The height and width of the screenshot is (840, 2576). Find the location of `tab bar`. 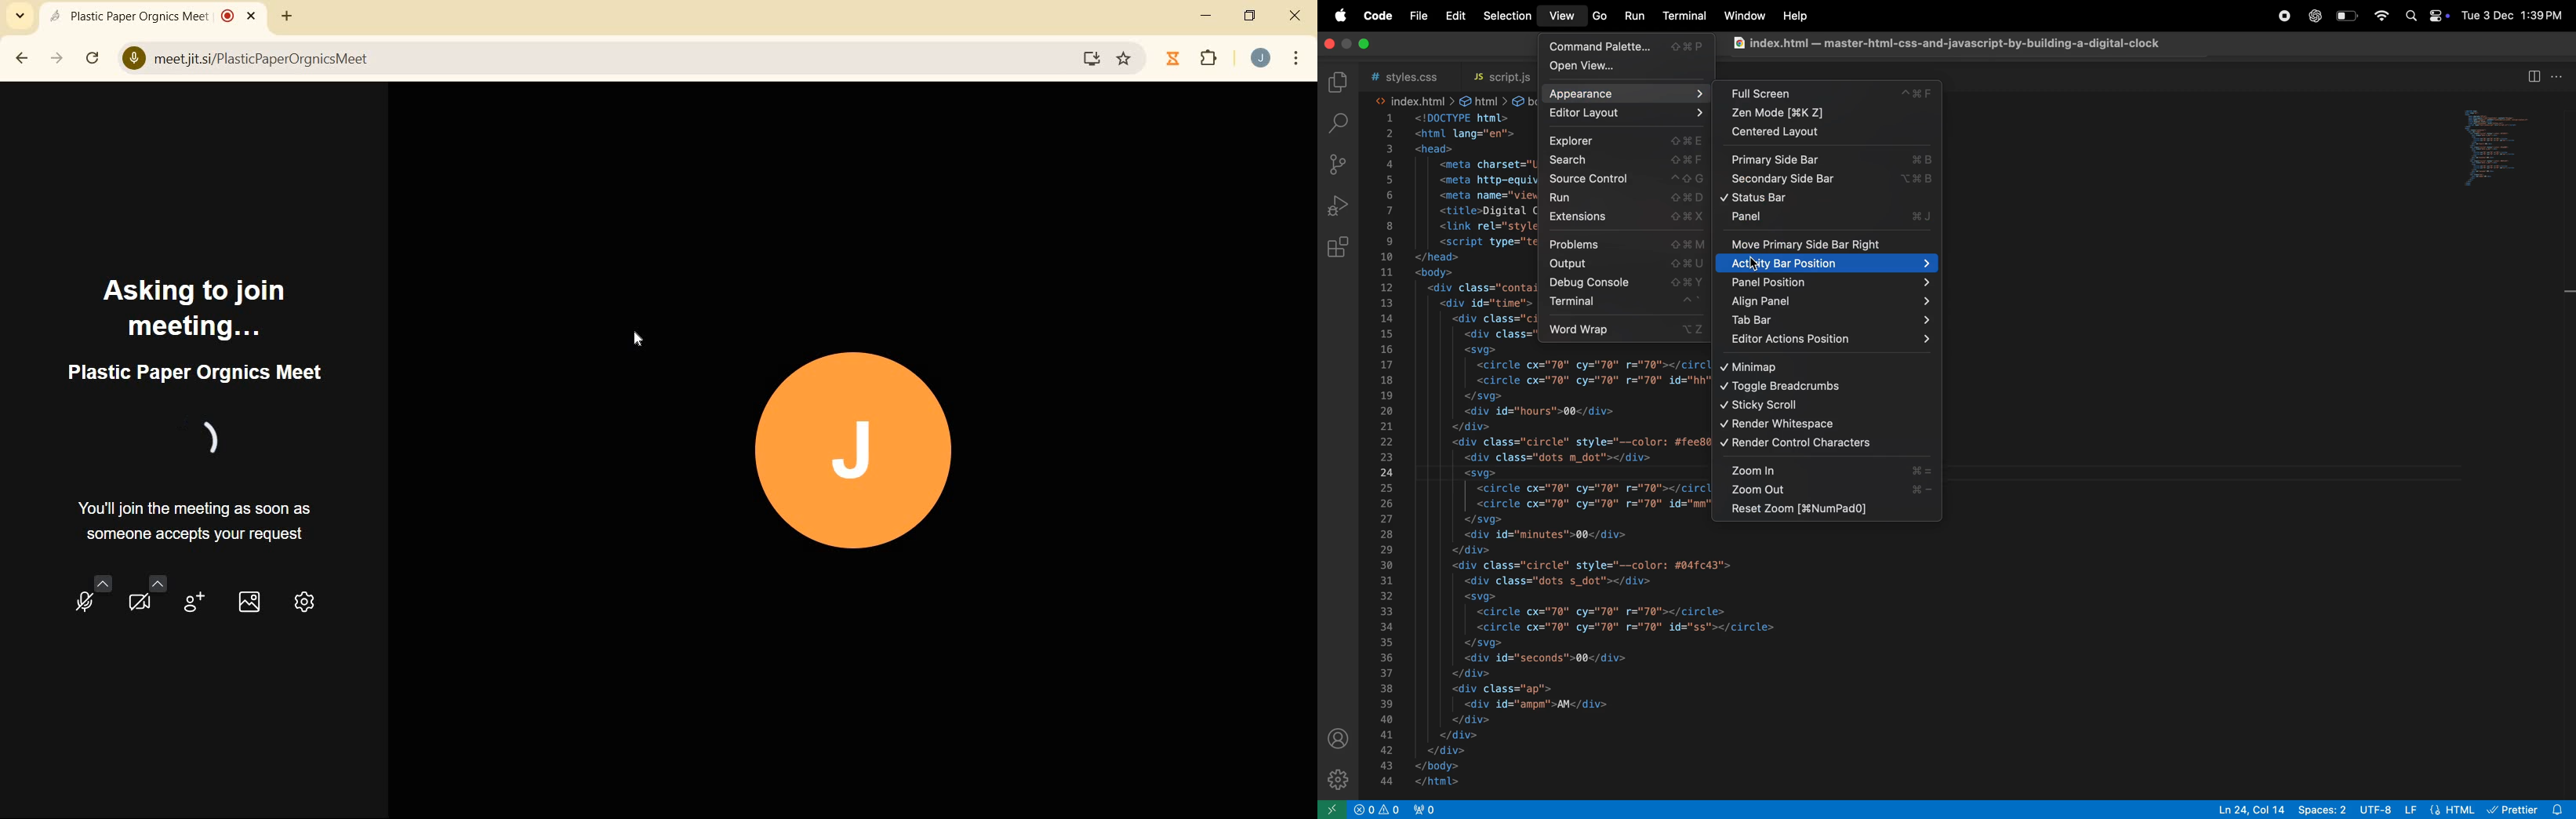

tab bar is located at coordinates (1831, 320).